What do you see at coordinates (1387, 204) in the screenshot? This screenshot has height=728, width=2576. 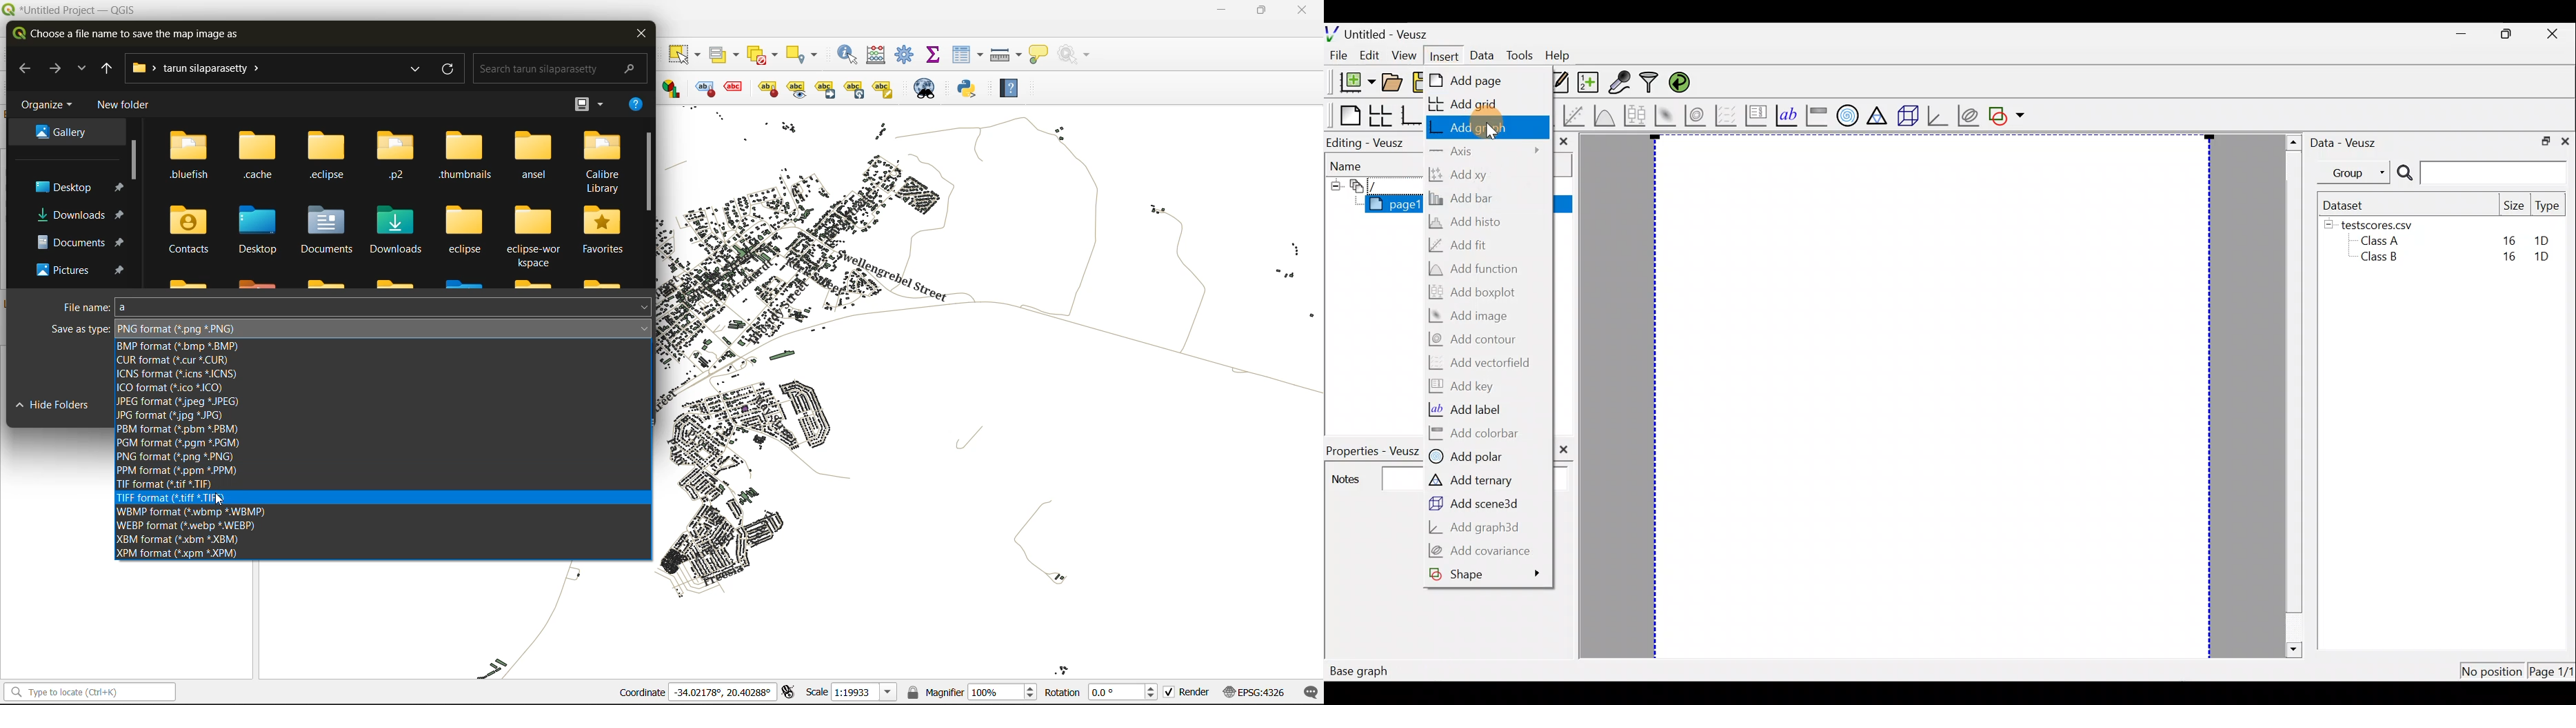 I see `page1` at bounding box center [1387, 204].